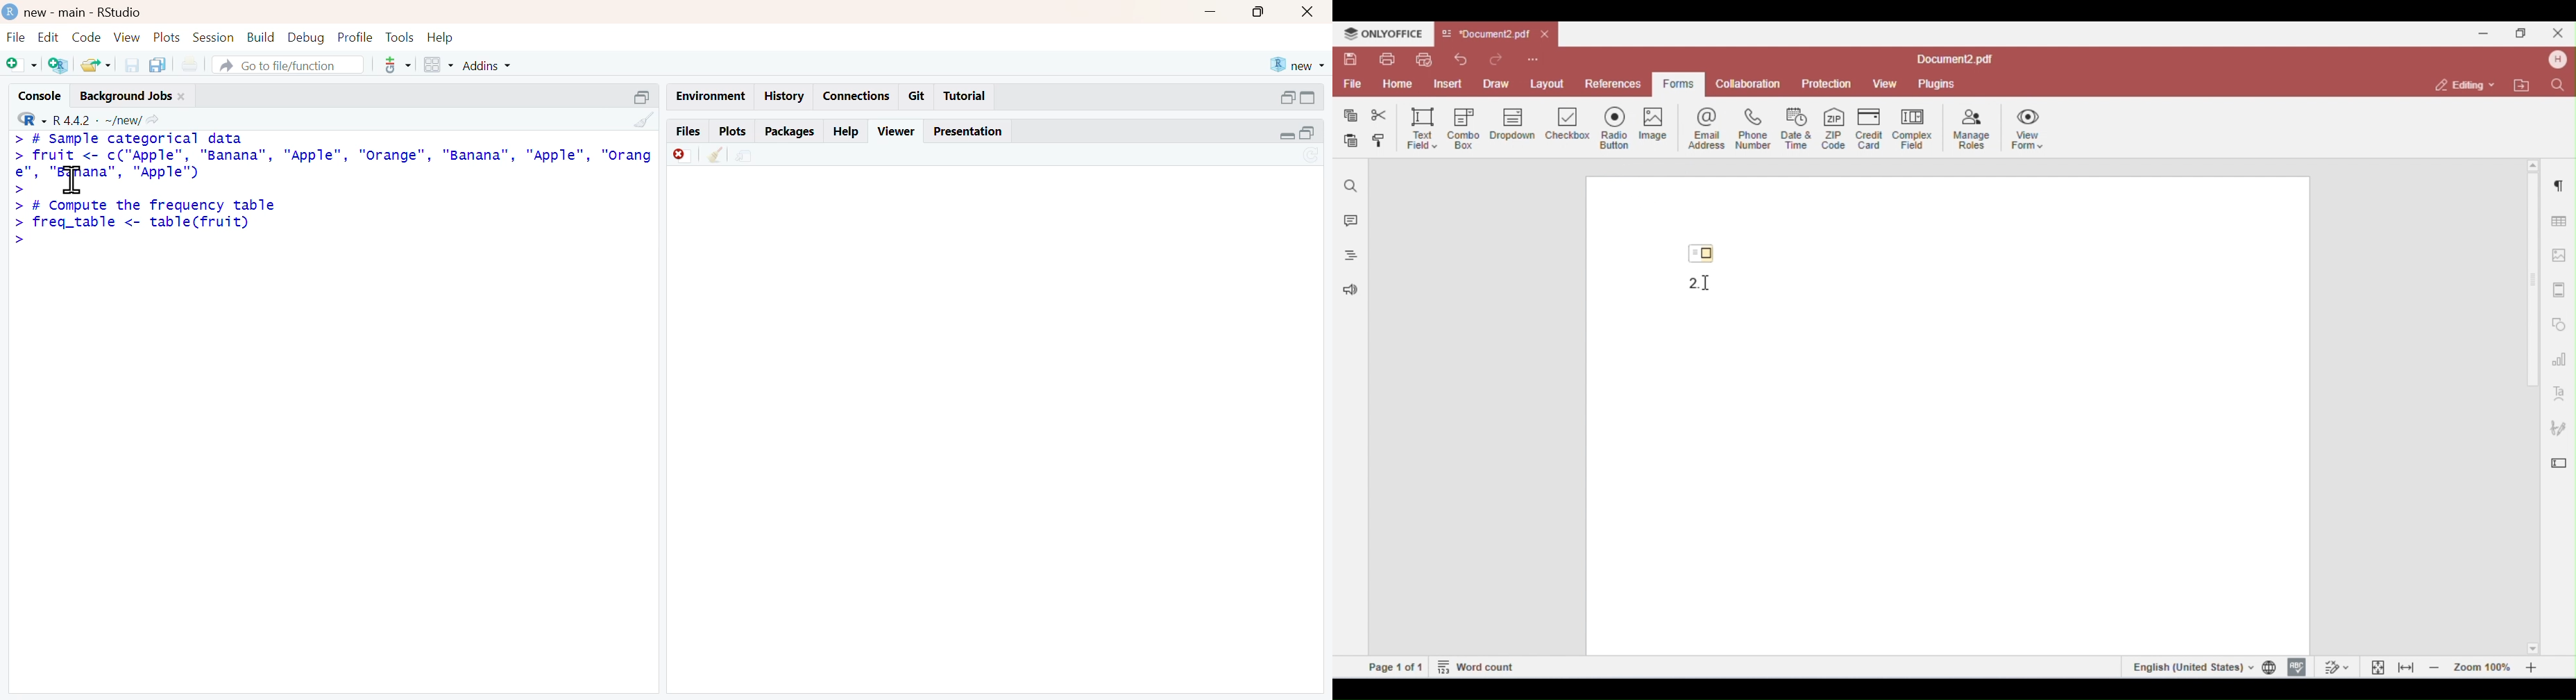  What do you see at coordinates (713, 94) in the screenshot?
I see `environment` at bounding box center [713, 94].